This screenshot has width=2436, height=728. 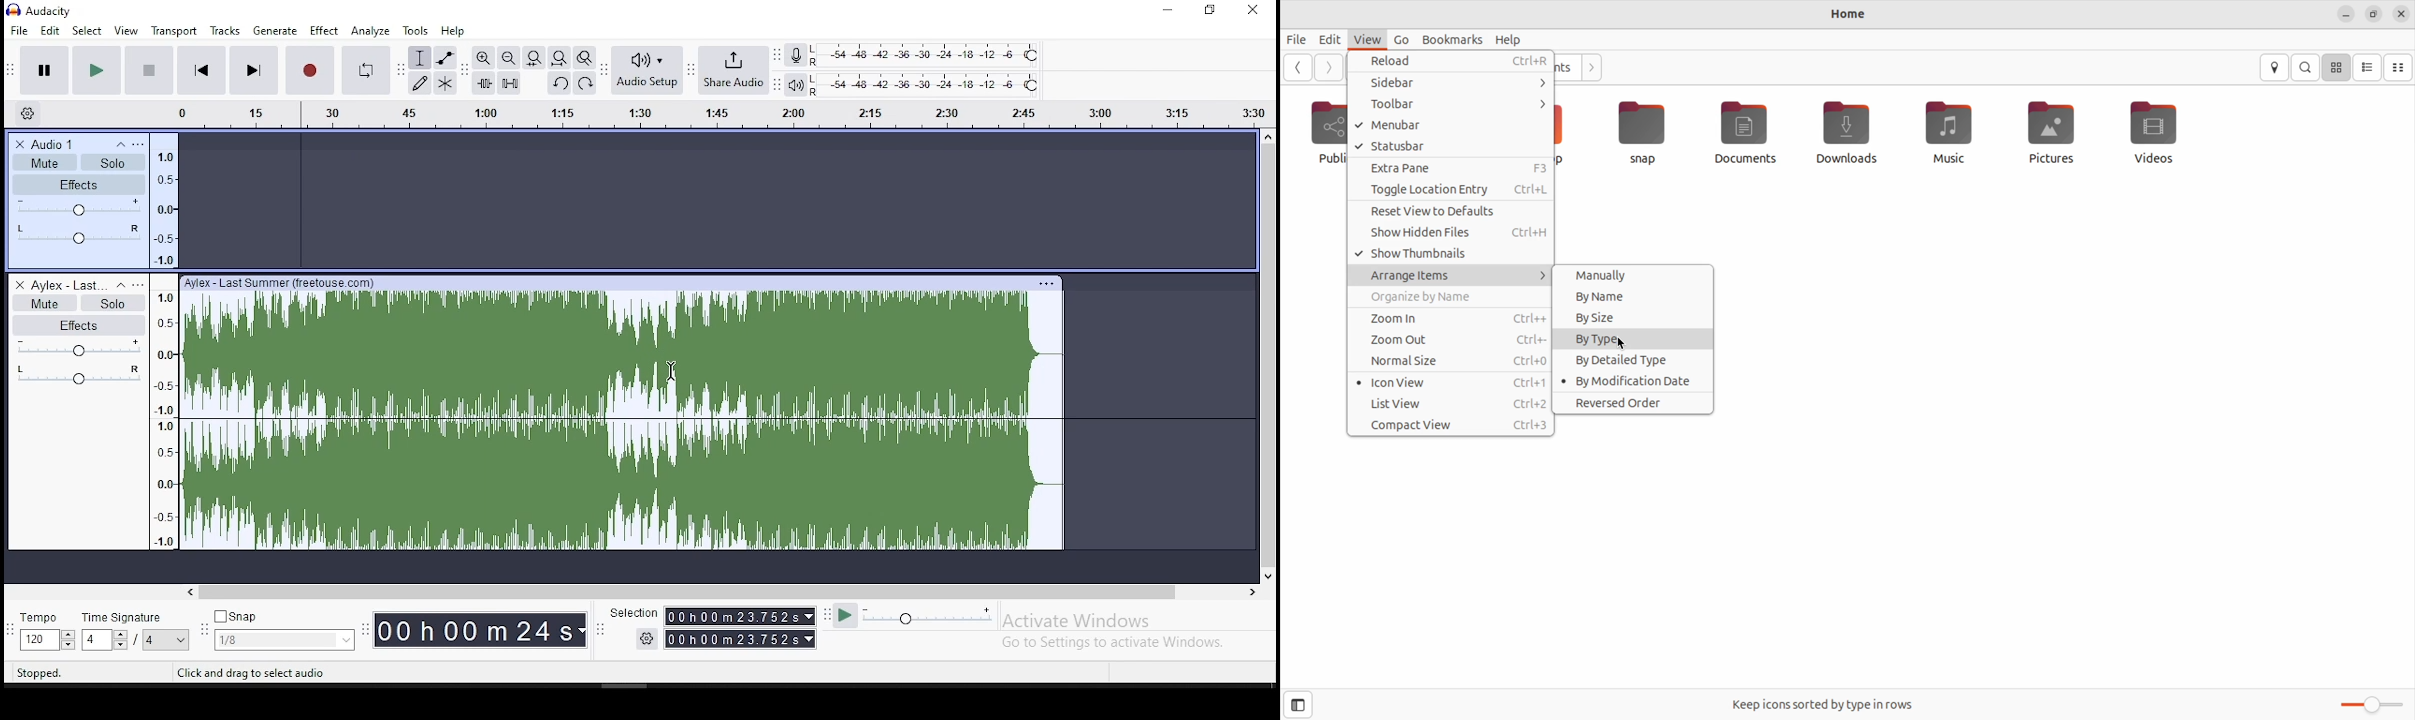 What do you see at coordinates (286, 631) in the screenshot?
I see `snap` at bounding box center [286, 631].